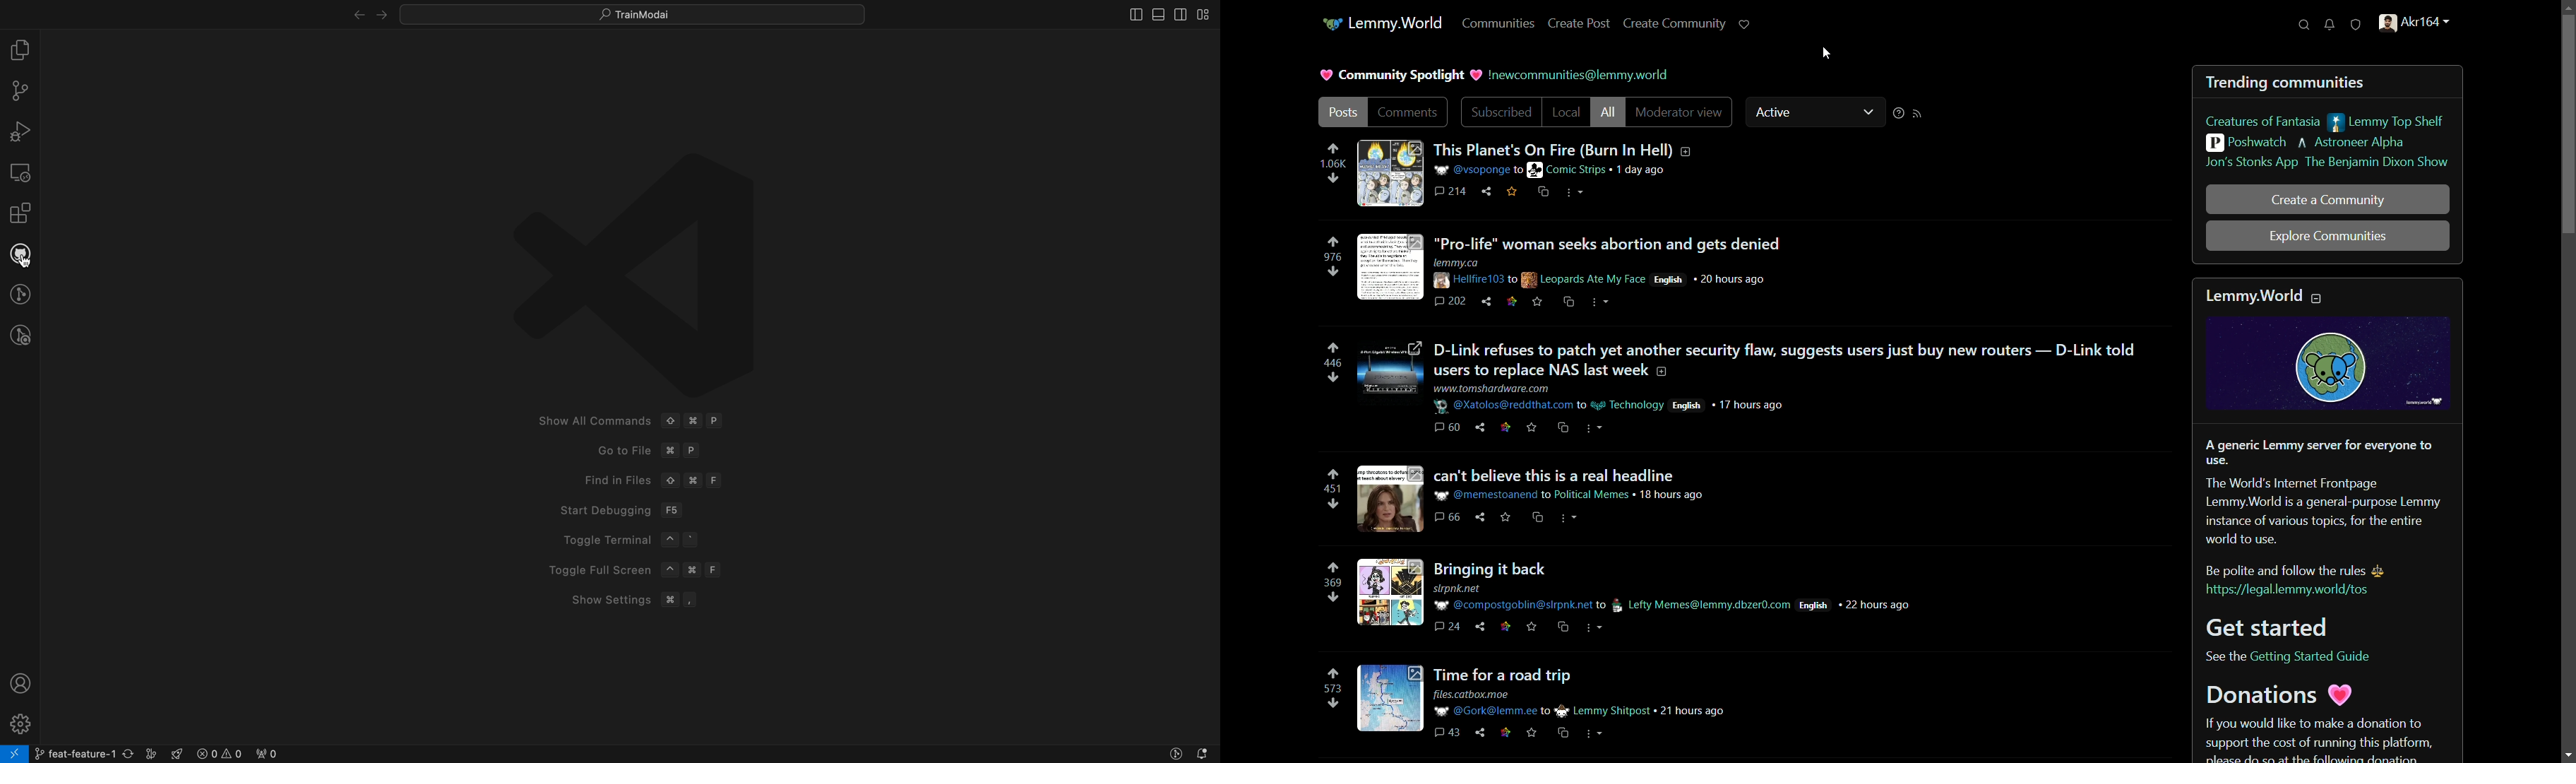 Image resolution: width=2576 pixels, height=784 pixels. What do you see at coordinates (1389, 174) in the screenshot?
I see `post photo` at bounding box center [1389, 174].